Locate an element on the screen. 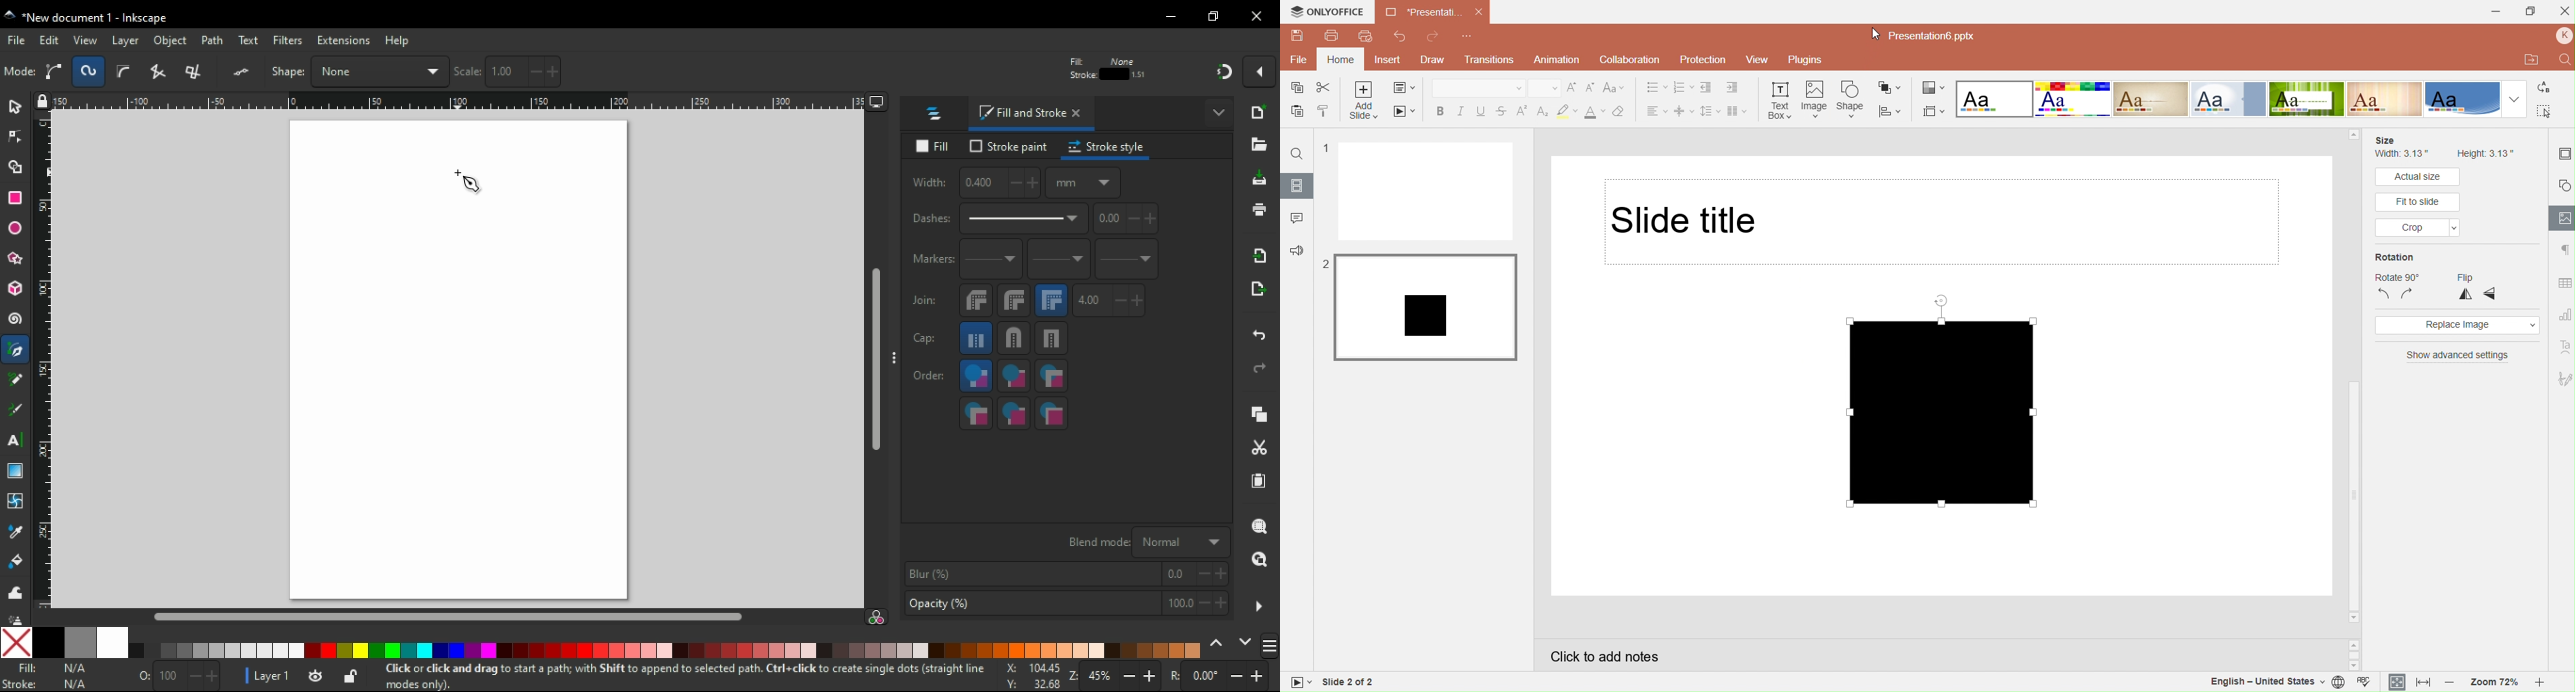  Collaboration is located at coordinates (1631, 60).